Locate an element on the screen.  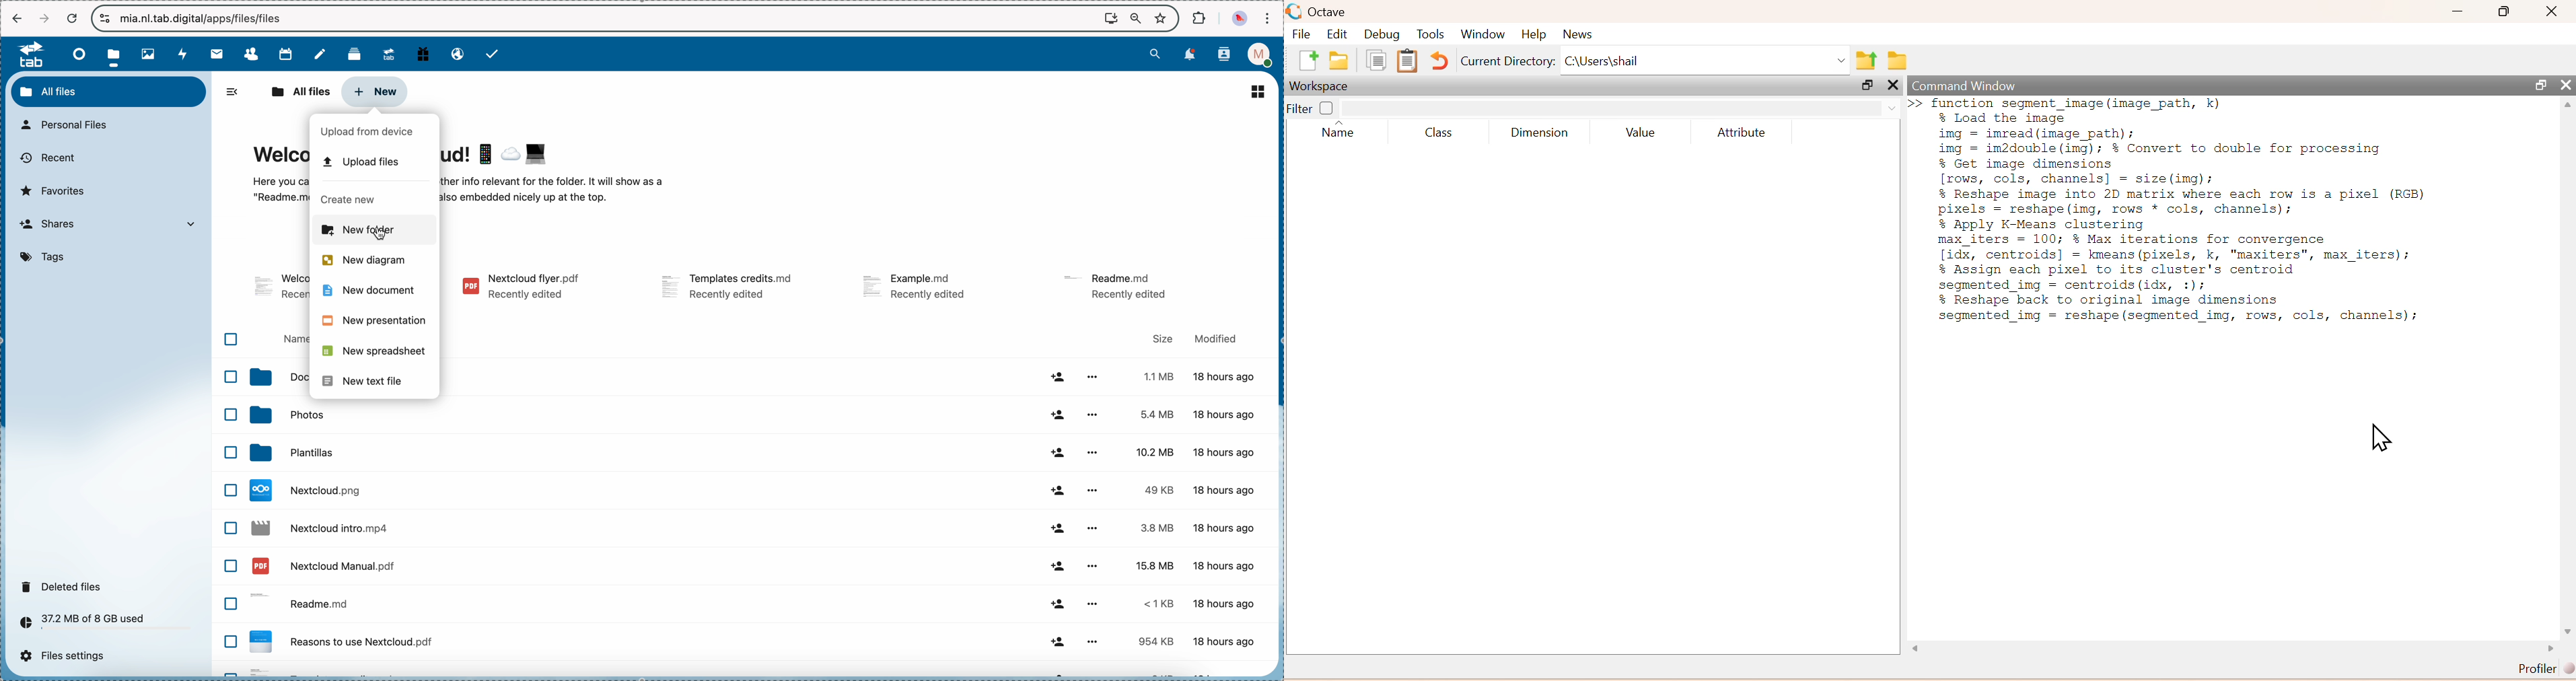
photos is located at coordinates (639, 414).